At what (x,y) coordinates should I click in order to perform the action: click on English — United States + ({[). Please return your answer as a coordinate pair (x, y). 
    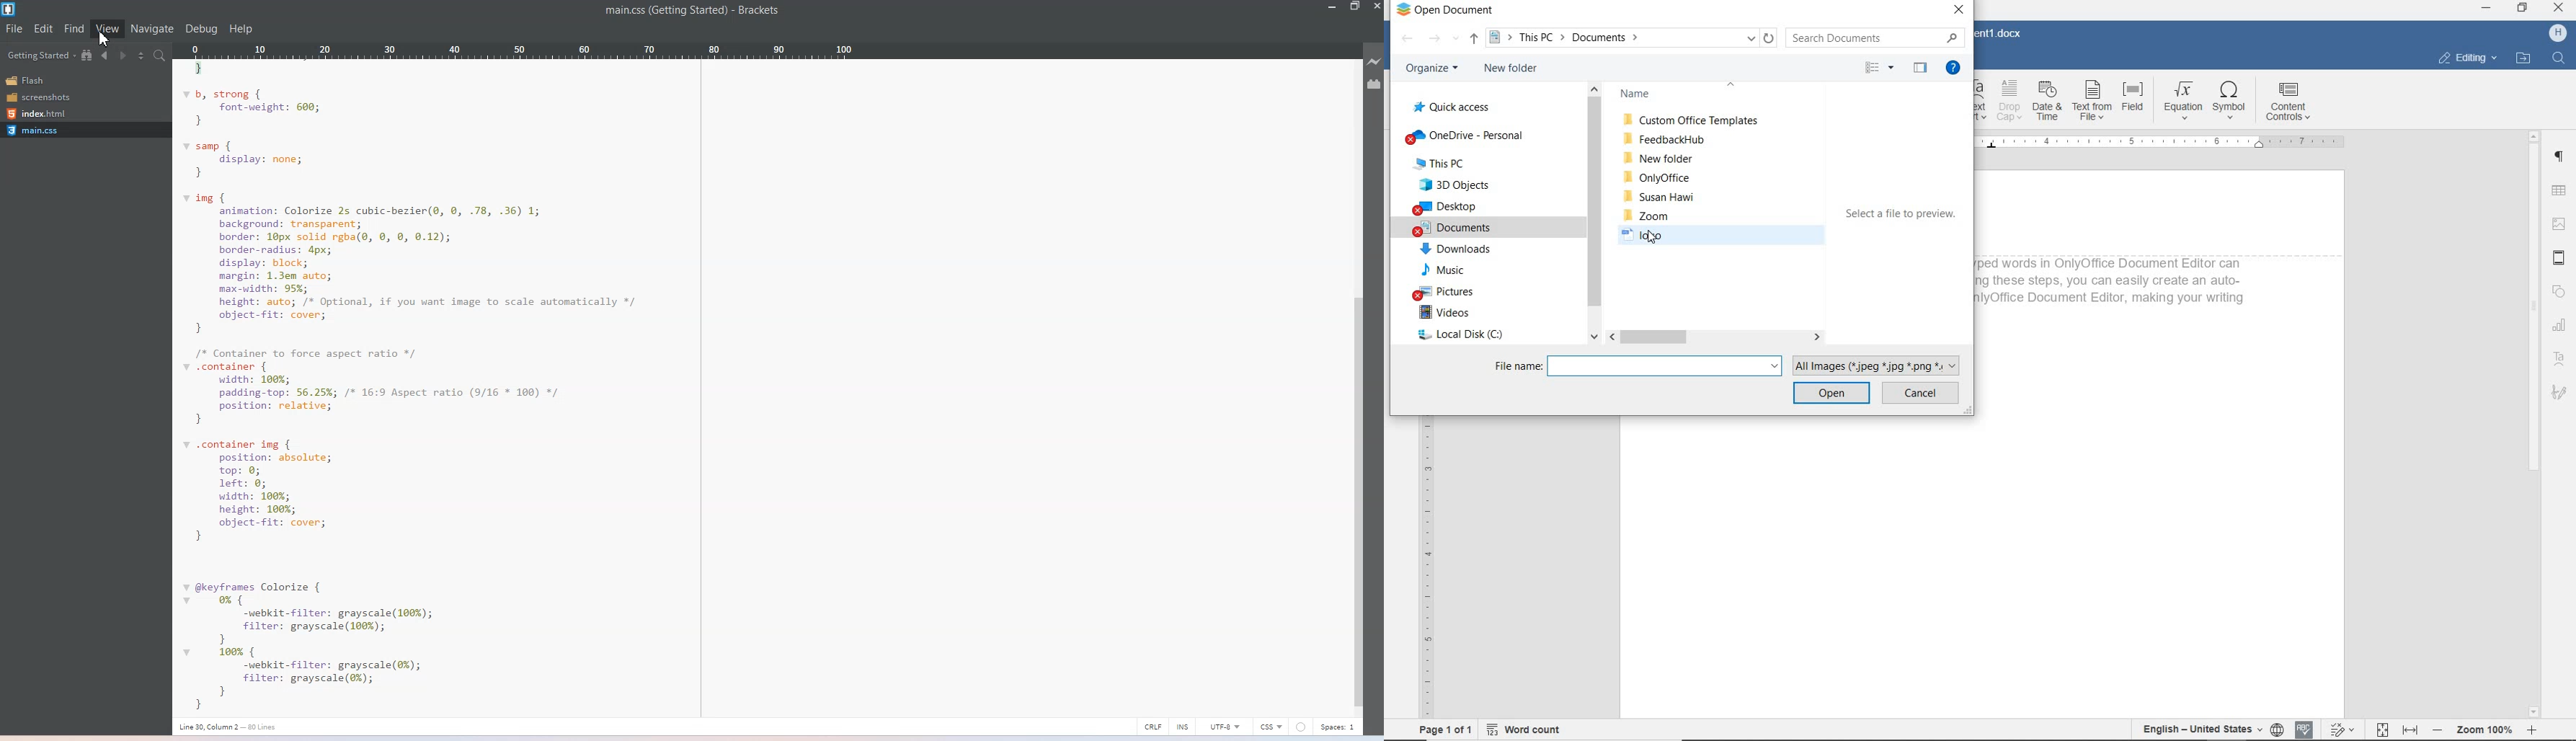
    Looking at the image, I should click on (2204, 730).